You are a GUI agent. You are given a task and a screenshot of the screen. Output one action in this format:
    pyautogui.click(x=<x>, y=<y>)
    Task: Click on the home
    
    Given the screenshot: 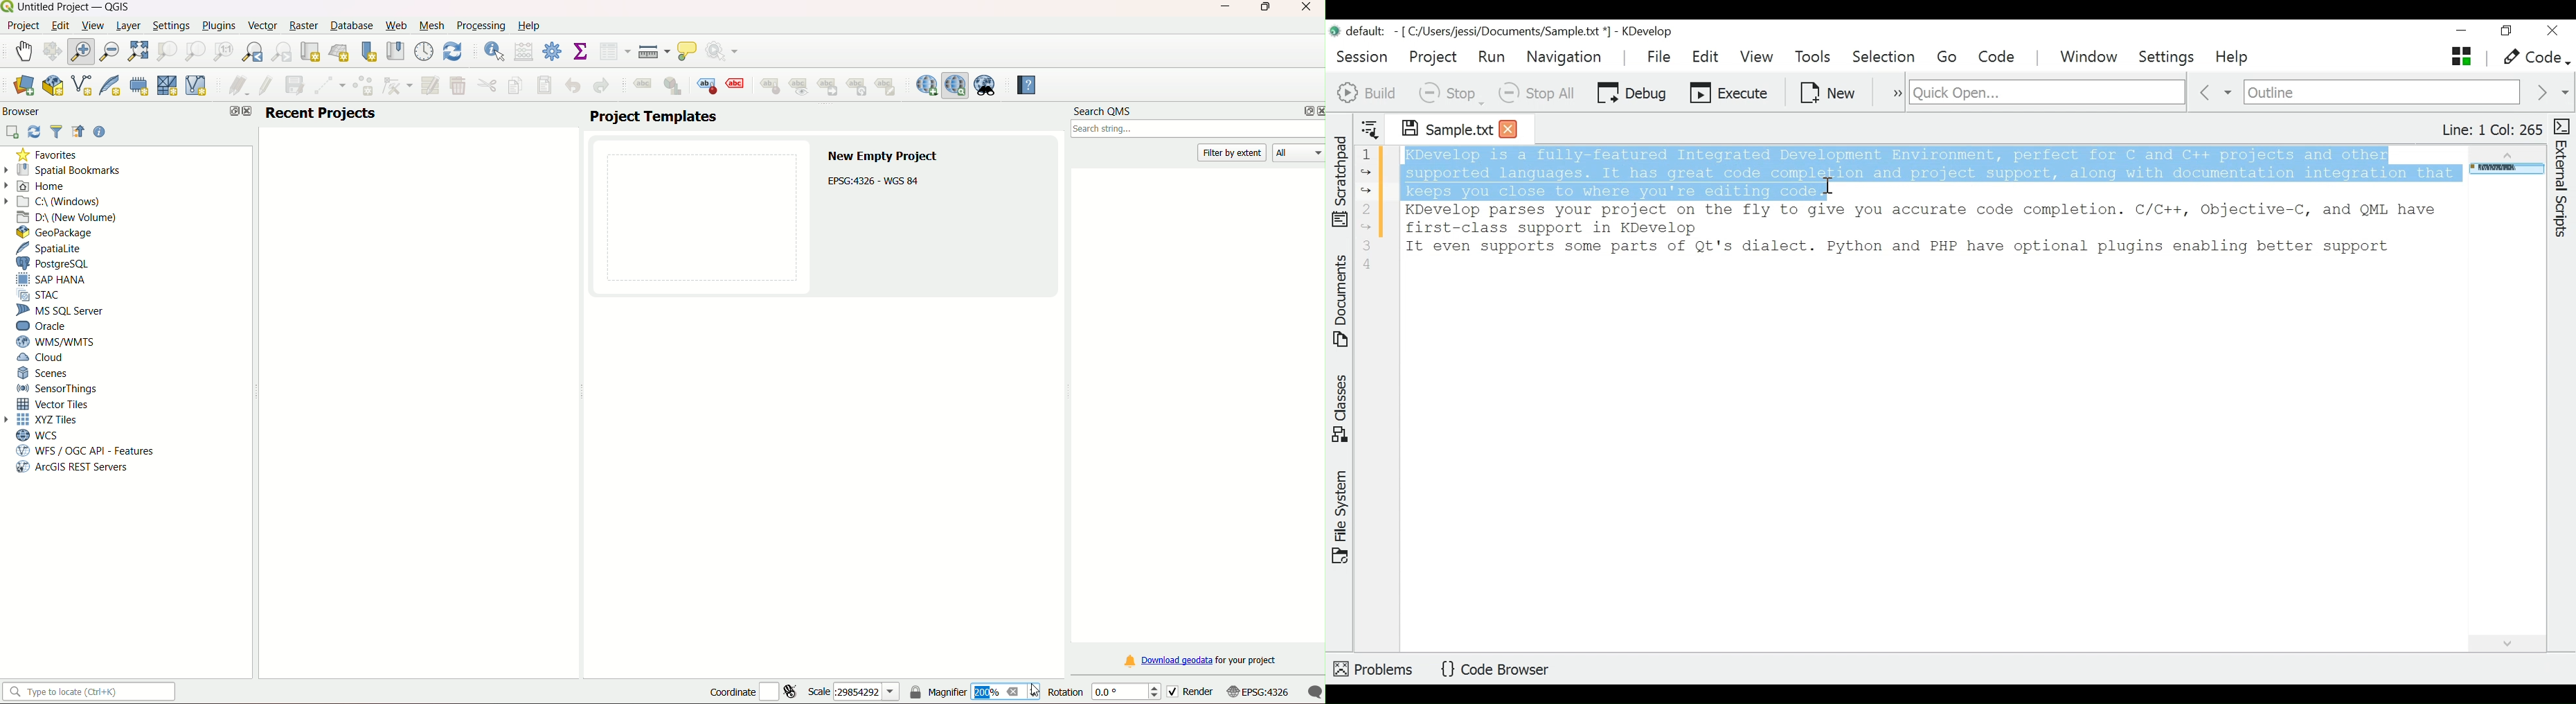 What is the action you would take?
    pyautogui.click(x=48, y=186)
    